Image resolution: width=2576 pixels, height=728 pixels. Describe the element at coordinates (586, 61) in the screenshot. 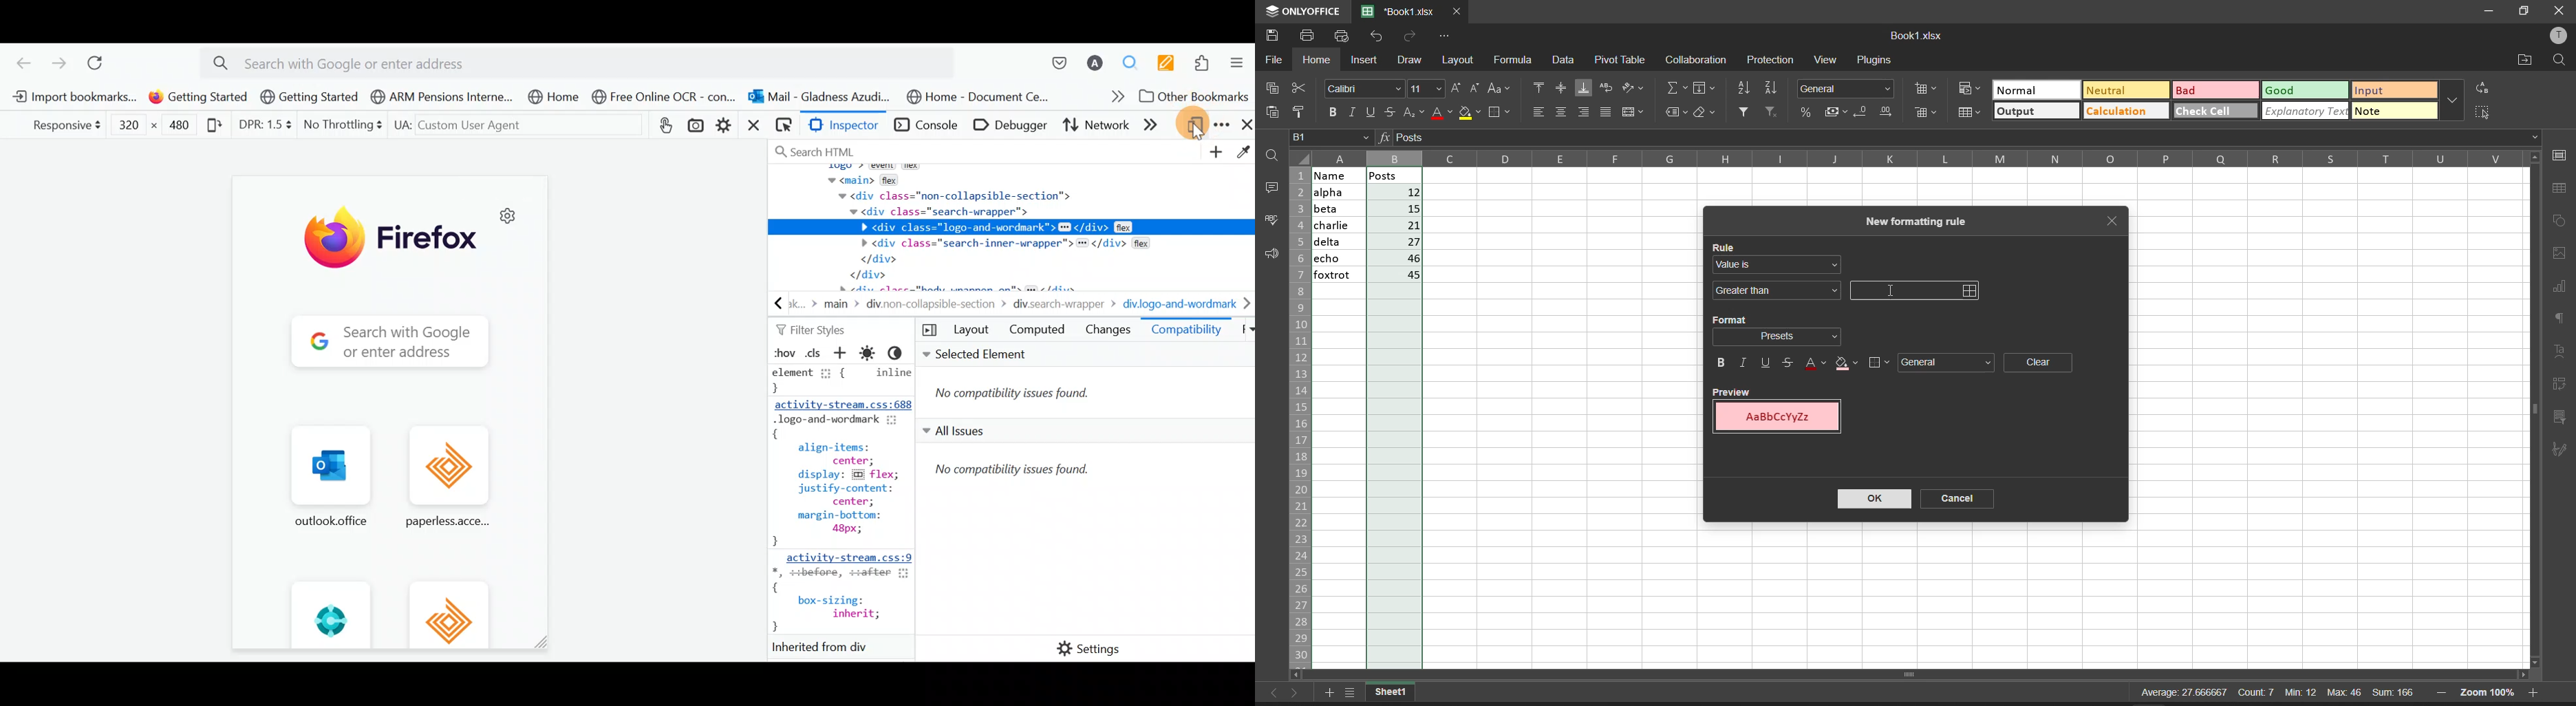

I see `Search bar` at that location.